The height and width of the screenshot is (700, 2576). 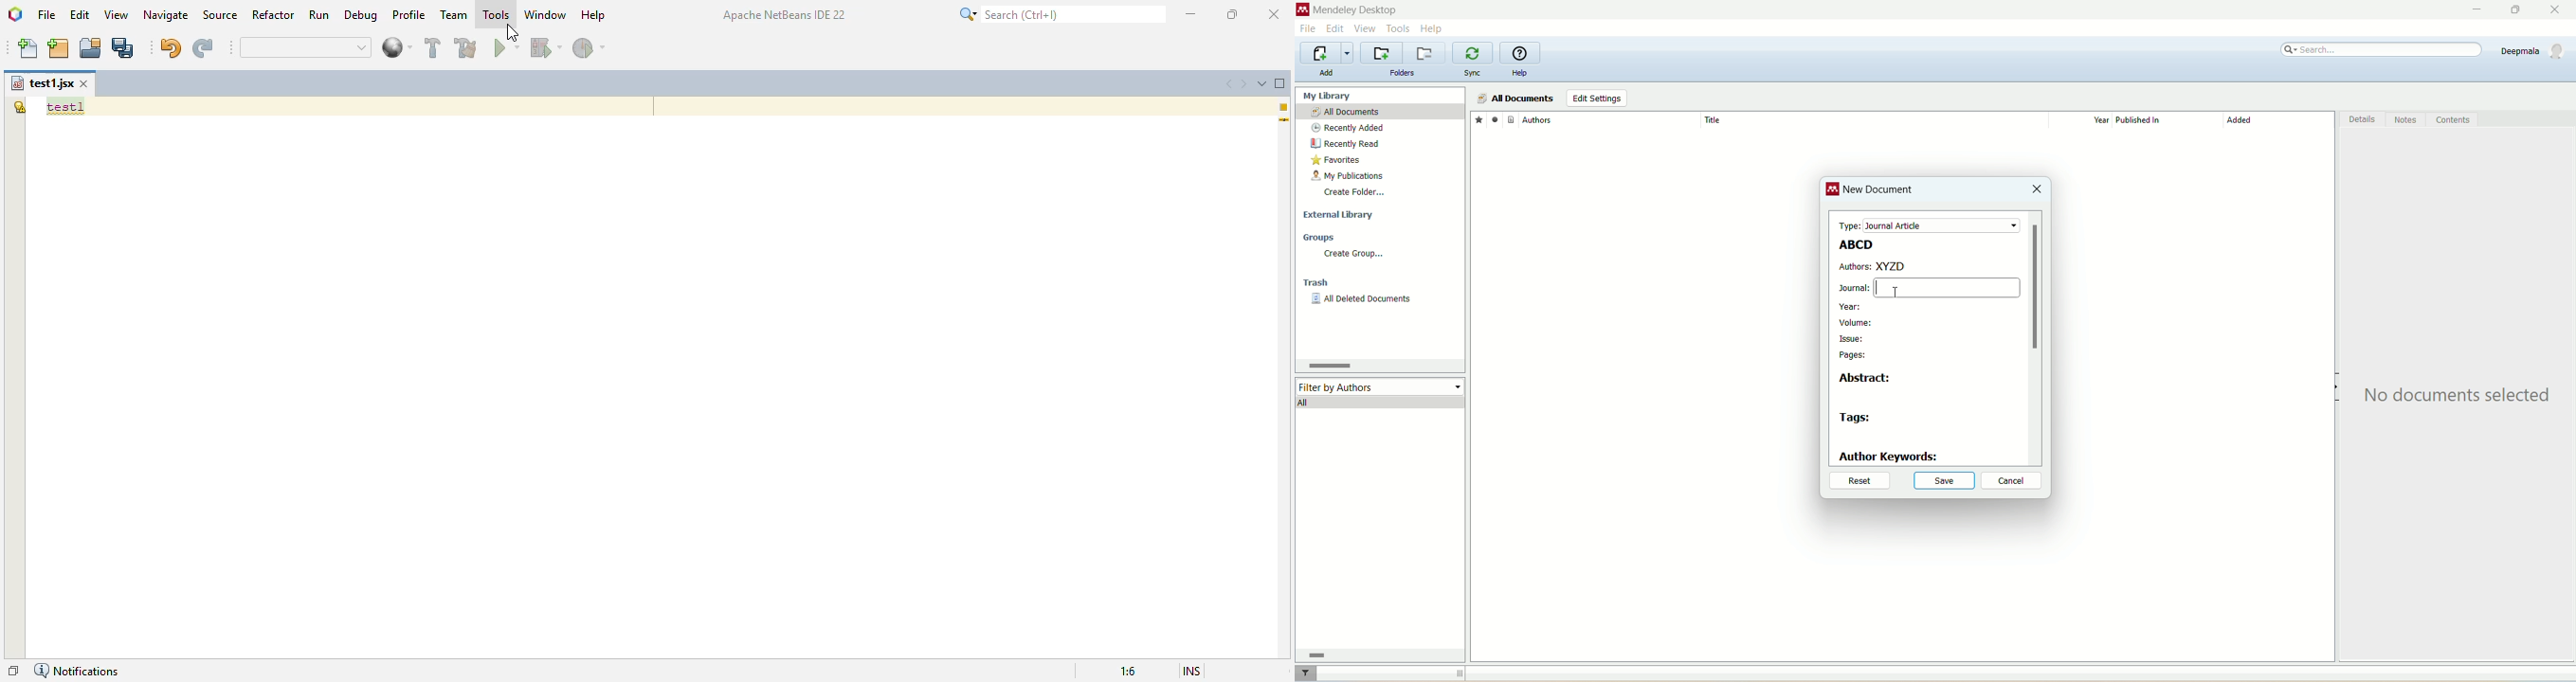 I want to click on online help guide for mendeley, so click(x=1521, y=53).